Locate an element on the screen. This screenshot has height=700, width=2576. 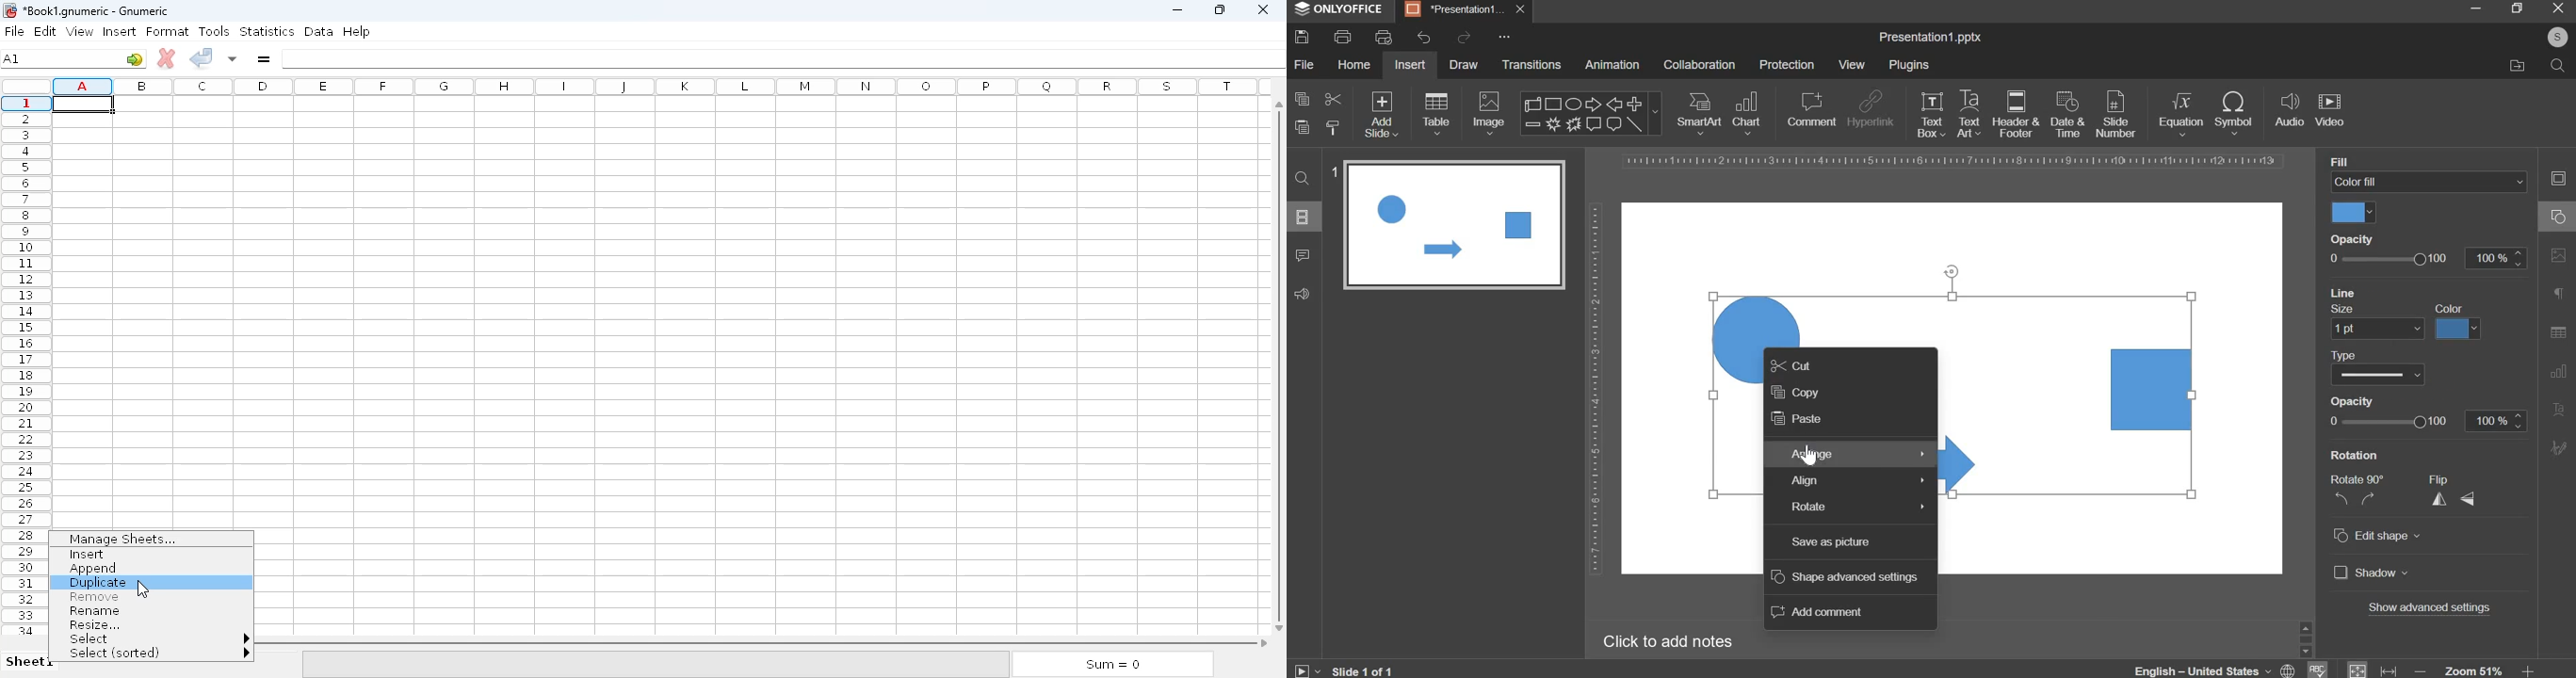
undo is located at coordinates (1424, 38).